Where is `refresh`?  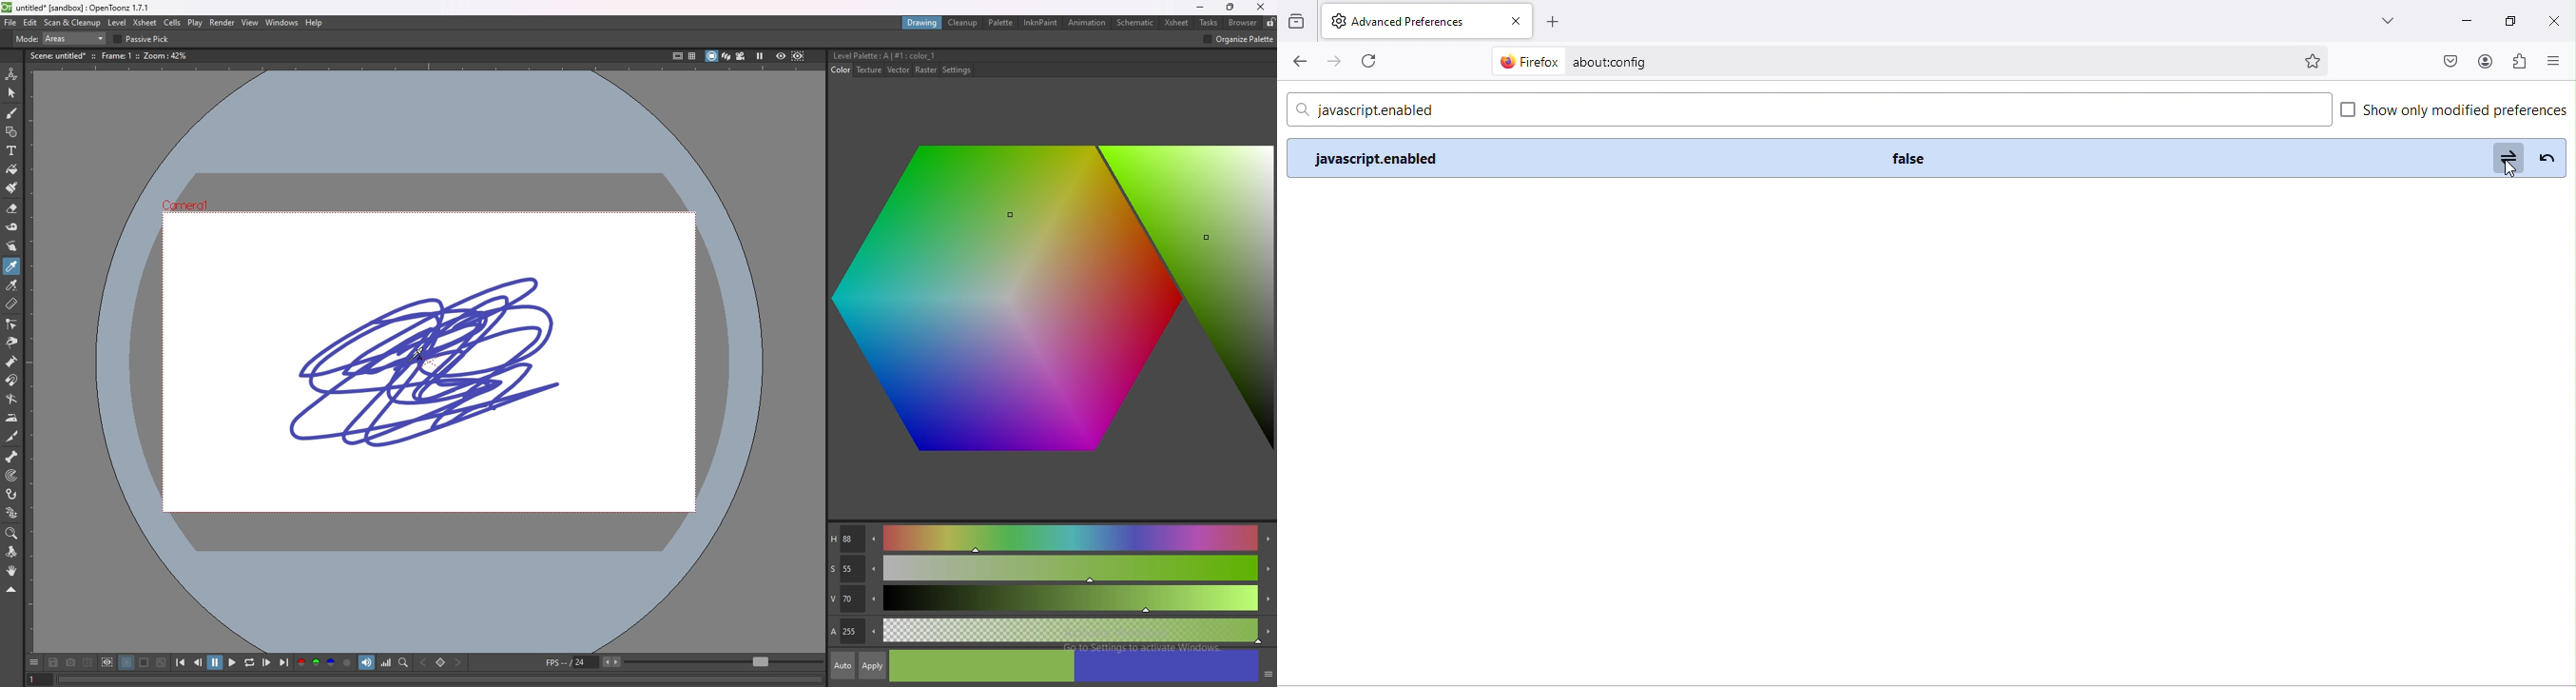
refresh is located at coordinates (1369, 61).